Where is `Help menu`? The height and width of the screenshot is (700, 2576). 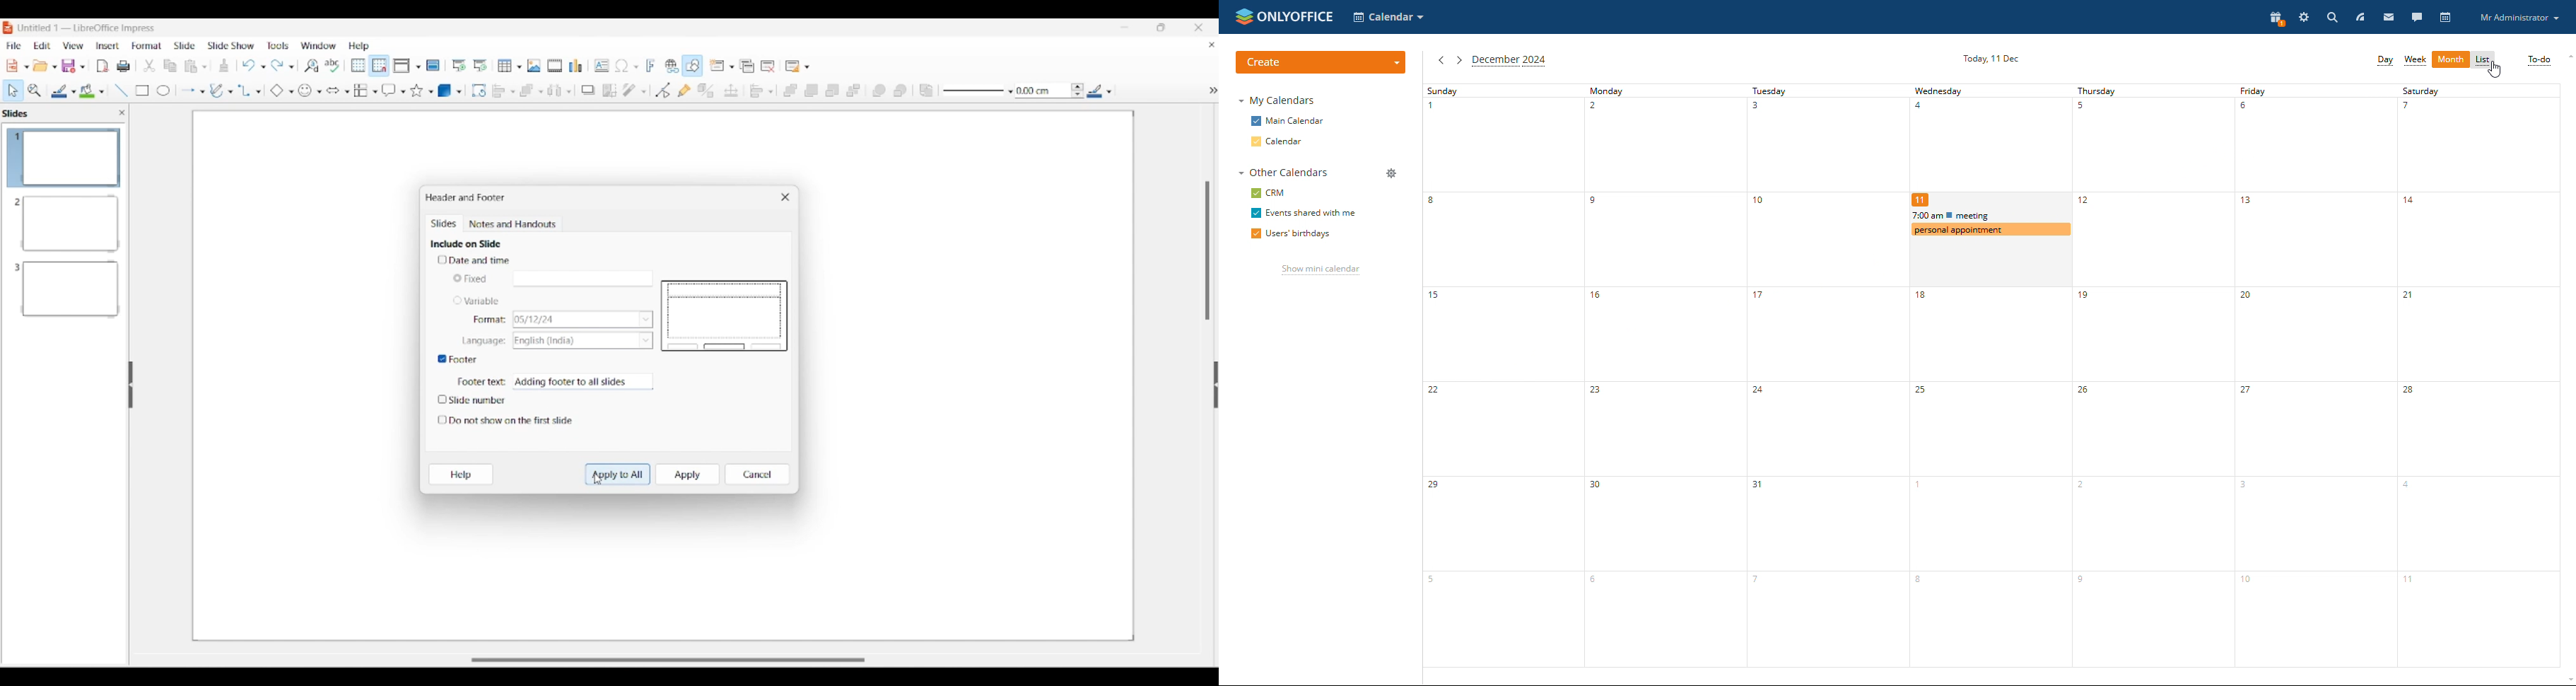 Help menu is located at coordinates (359, 46).